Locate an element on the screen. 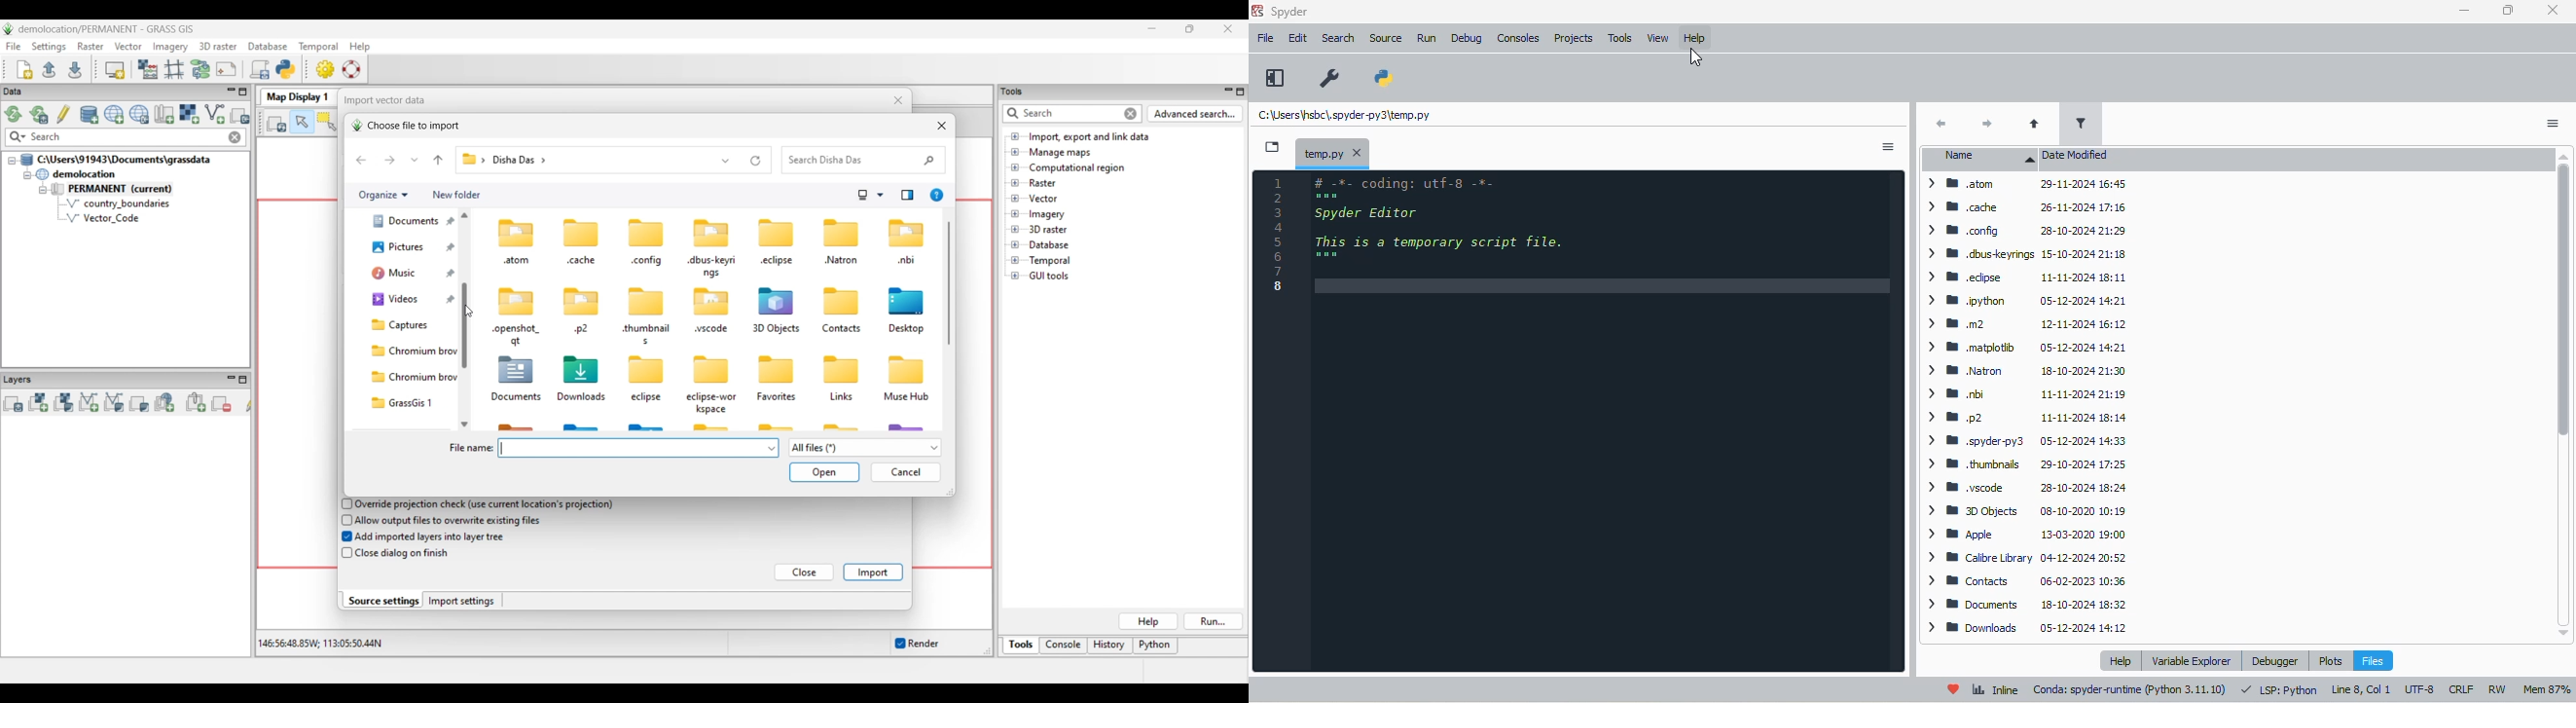 This screenshot has width=2576, height=728. mem 87% is located at coordinates (2548, 691).